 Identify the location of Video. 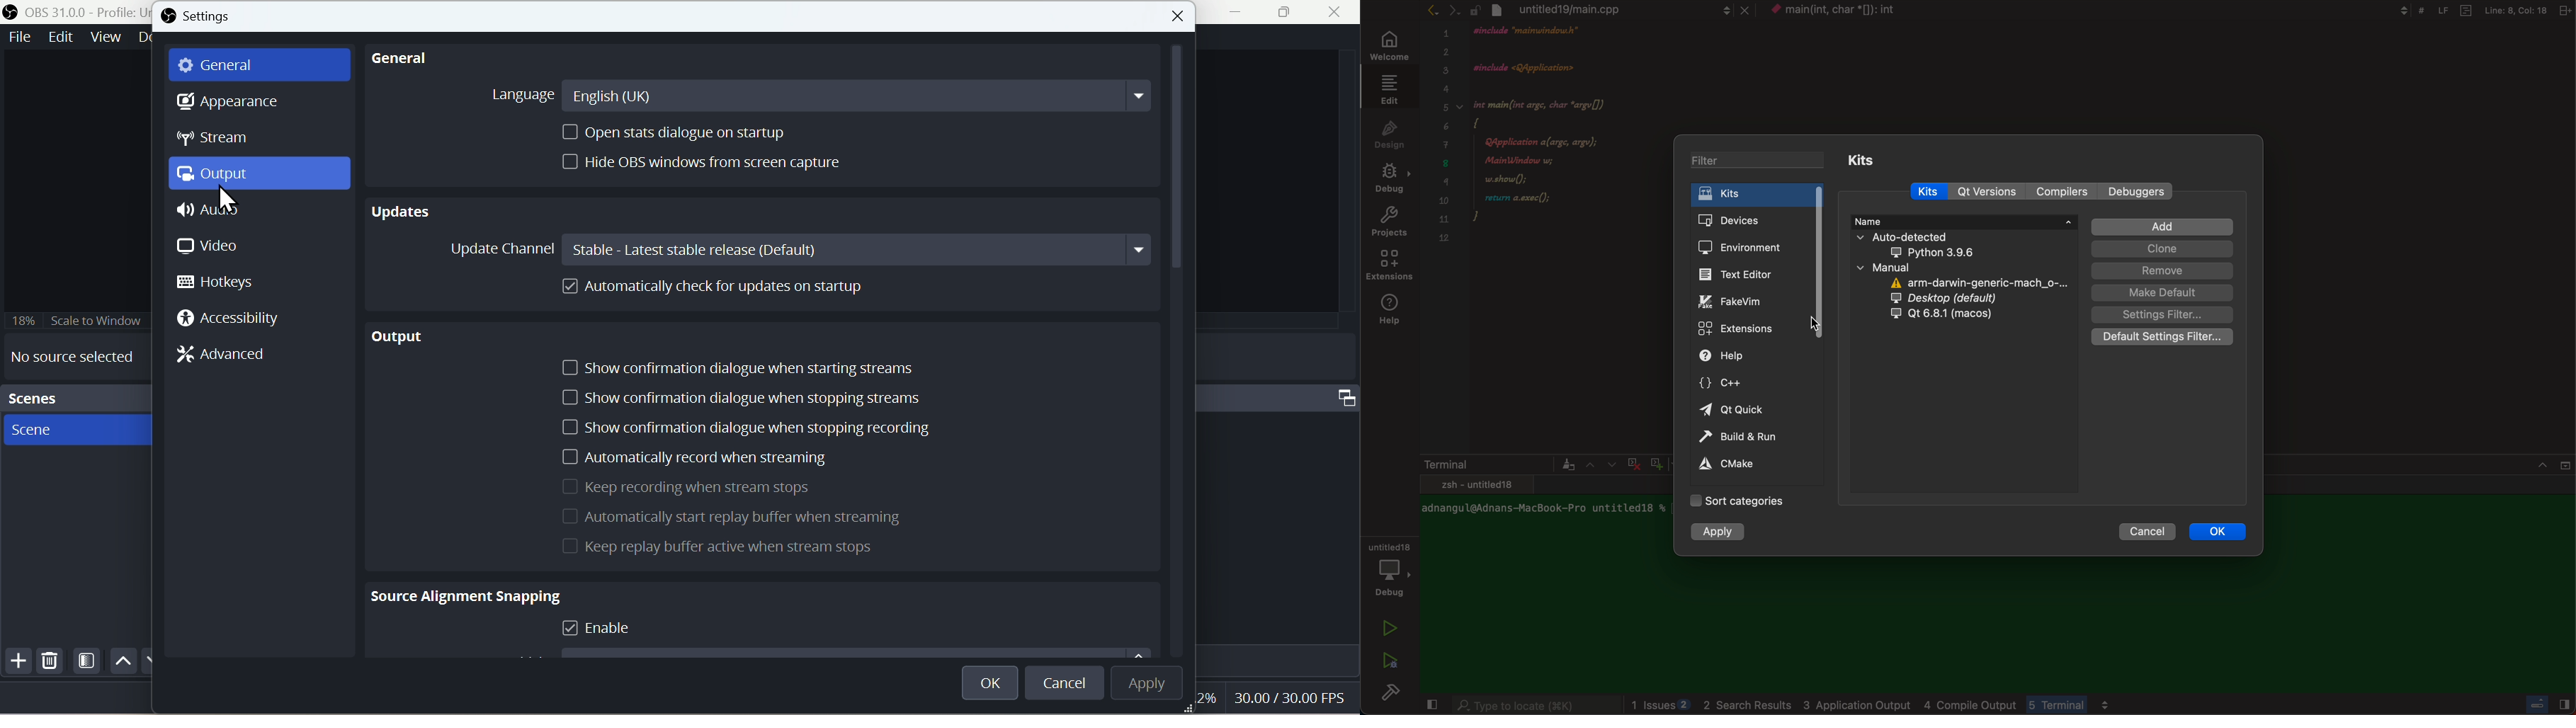
(209, 246).